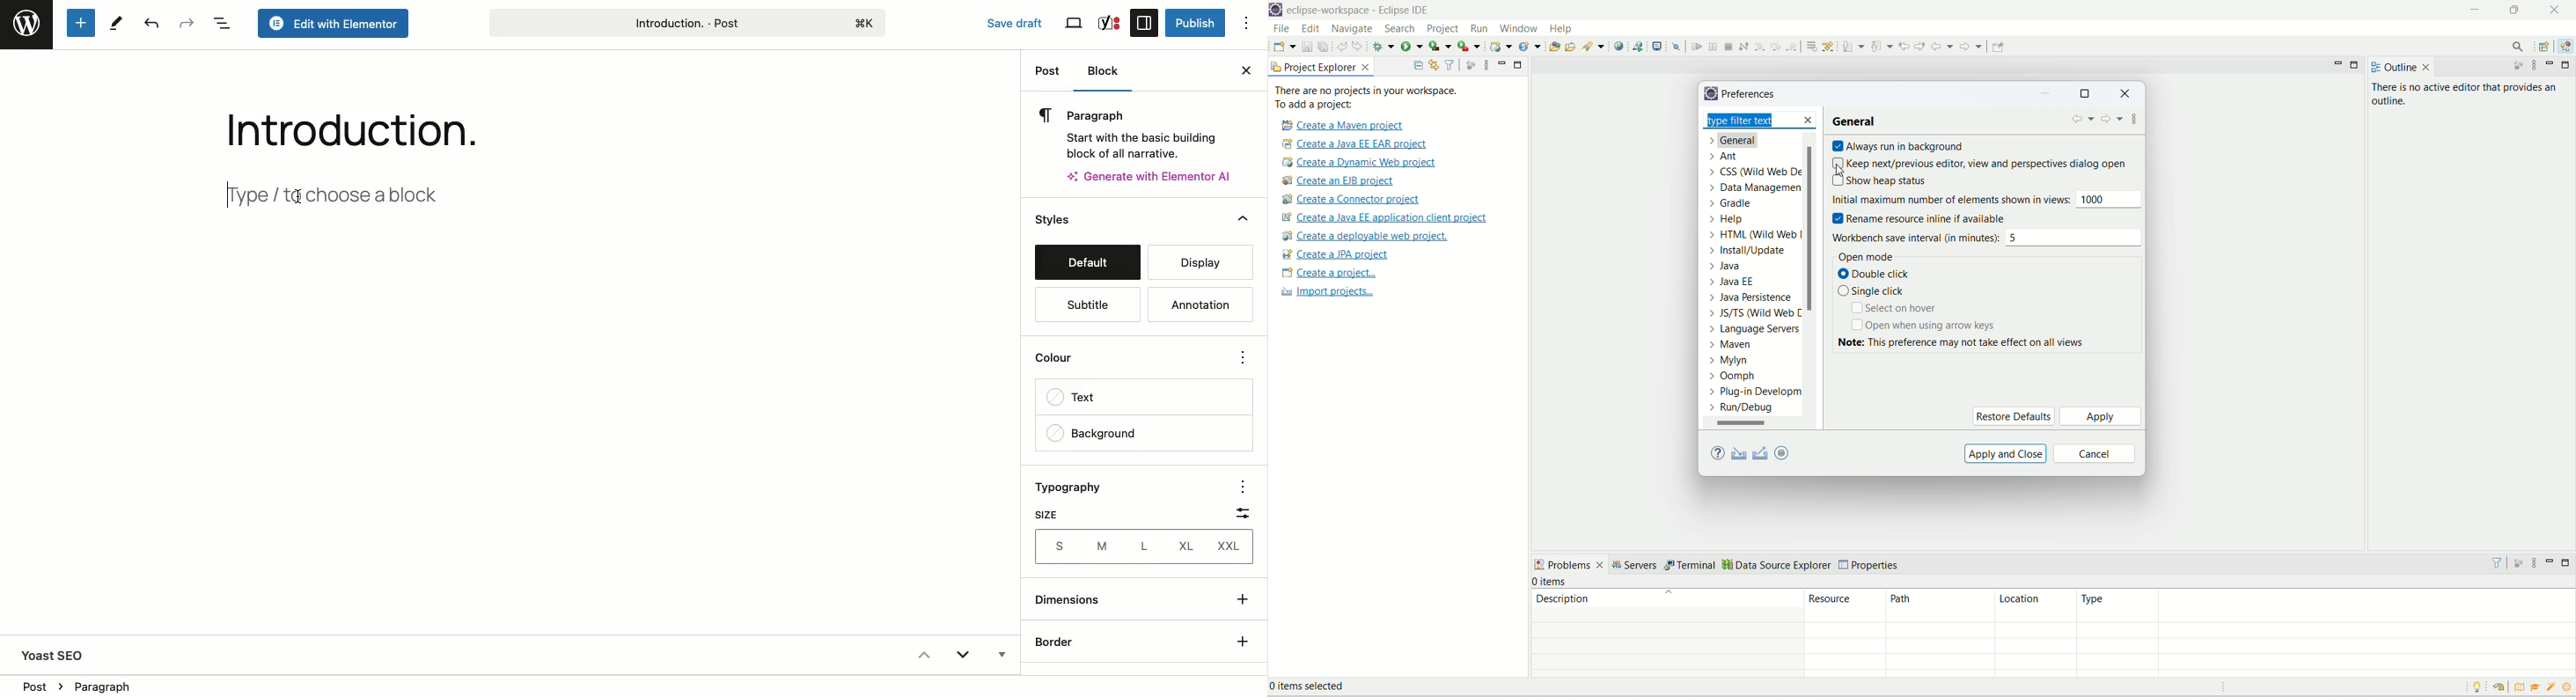  I want to click on 0 items, so click(1551, 582).